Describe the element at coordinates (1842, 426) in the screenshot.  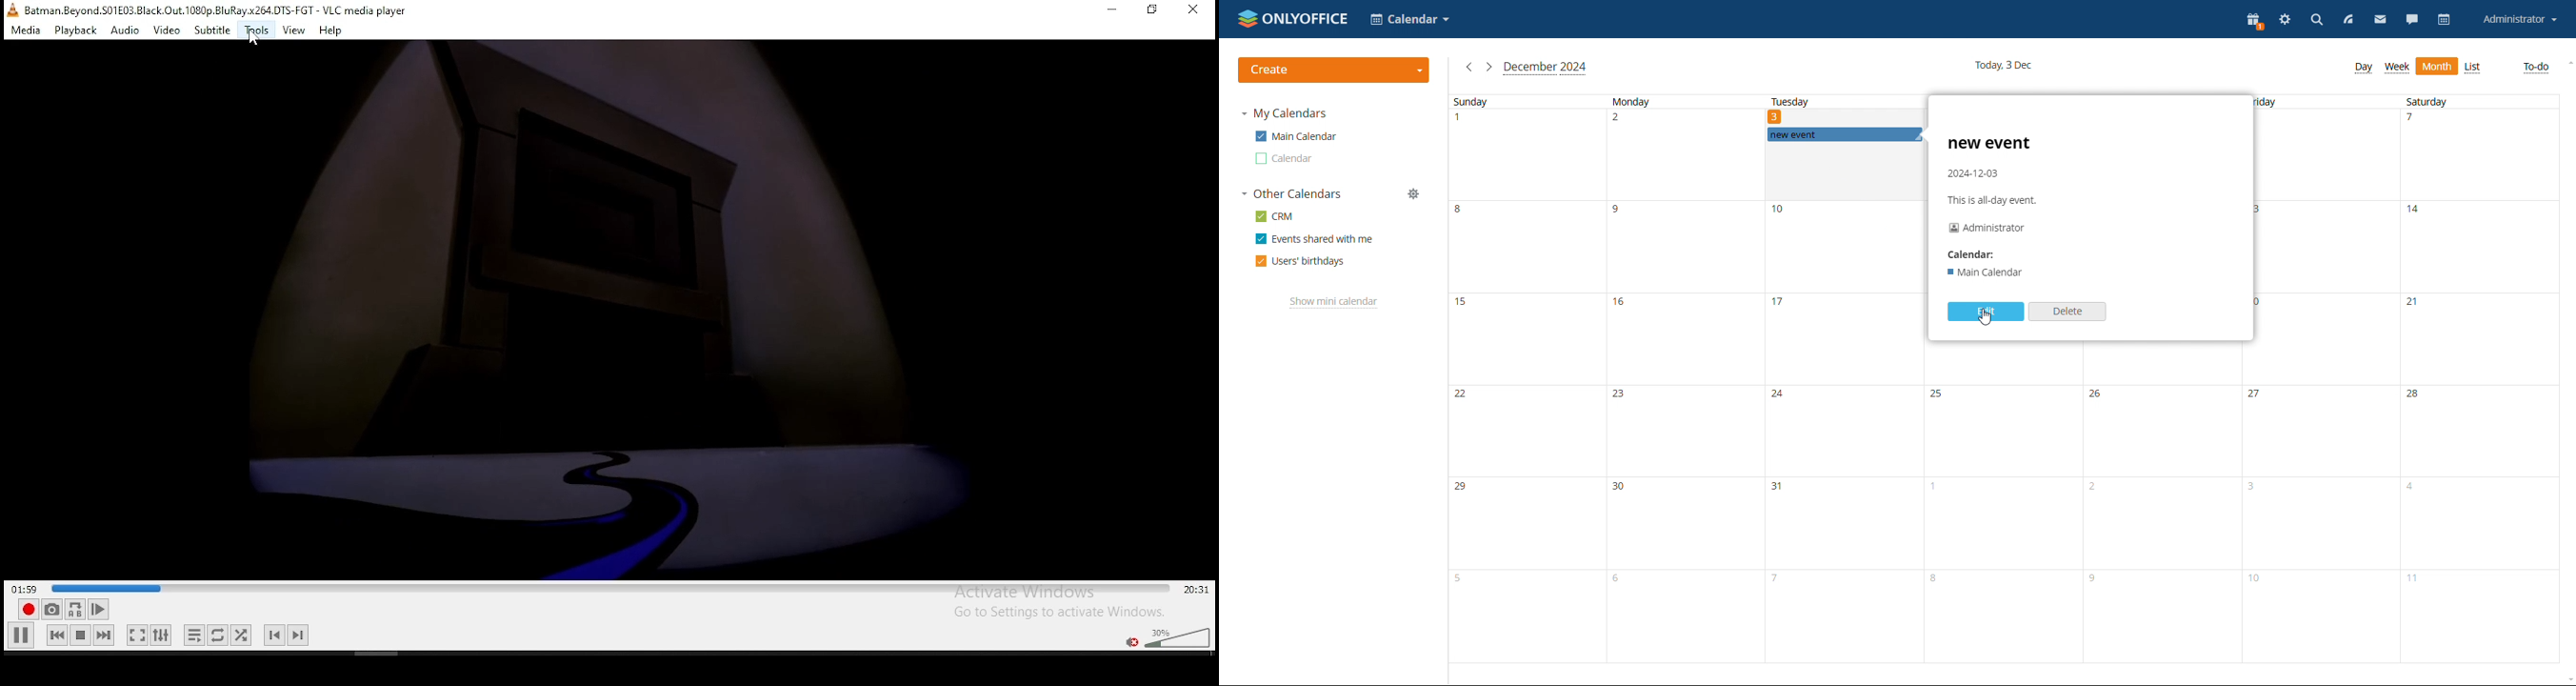
I see `tuesday` at that location.